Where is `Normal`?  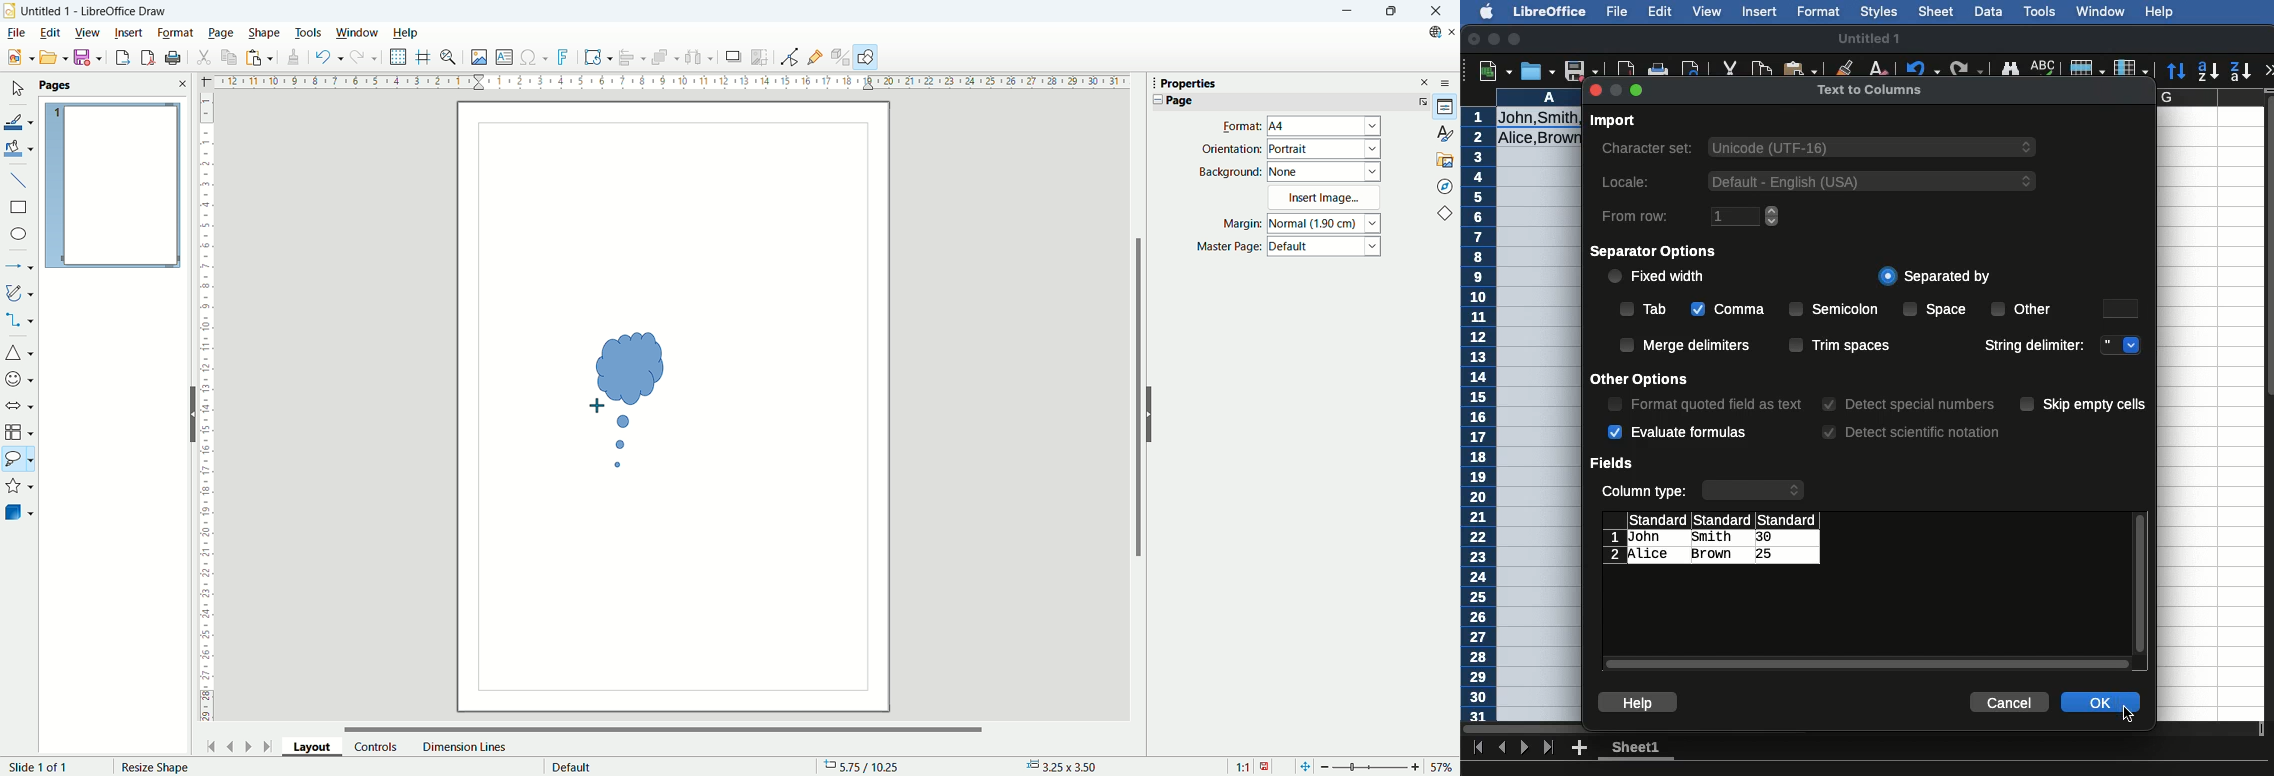
Normal is located at coordinates (1326, 223).